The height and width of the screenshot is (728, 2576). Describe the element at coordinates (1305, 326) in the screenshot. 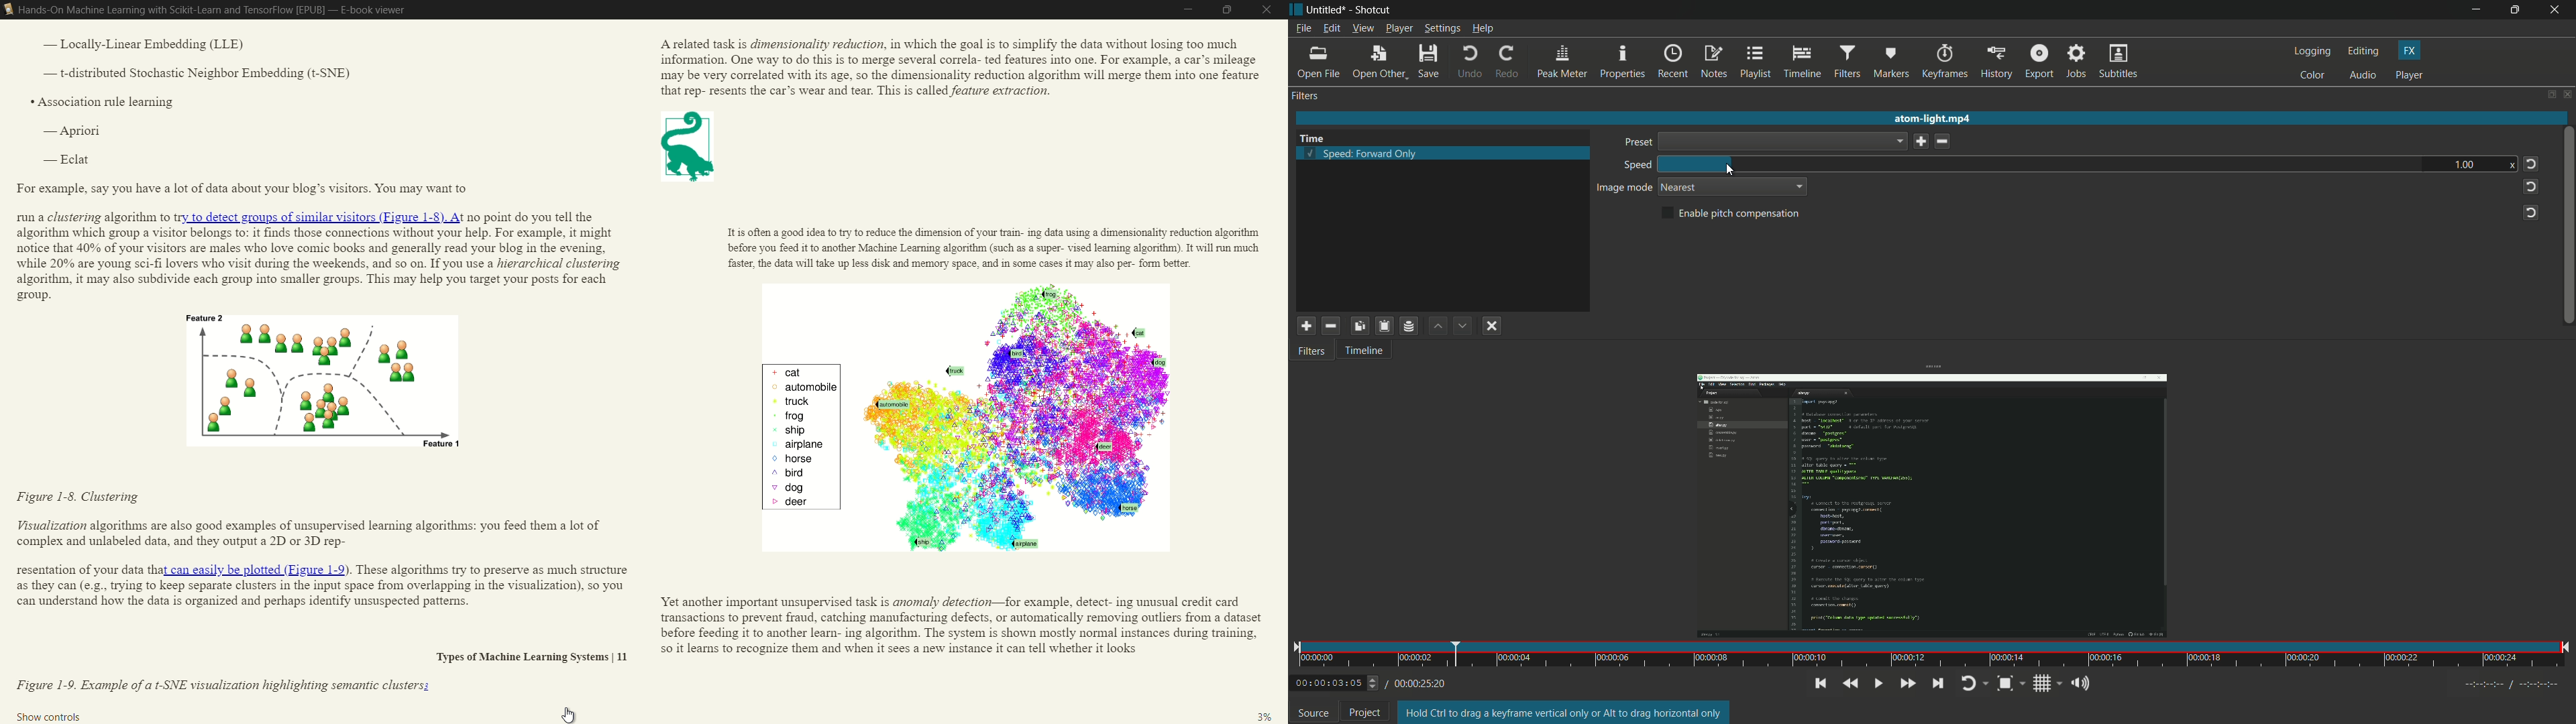

I see `add a filter` at that location.